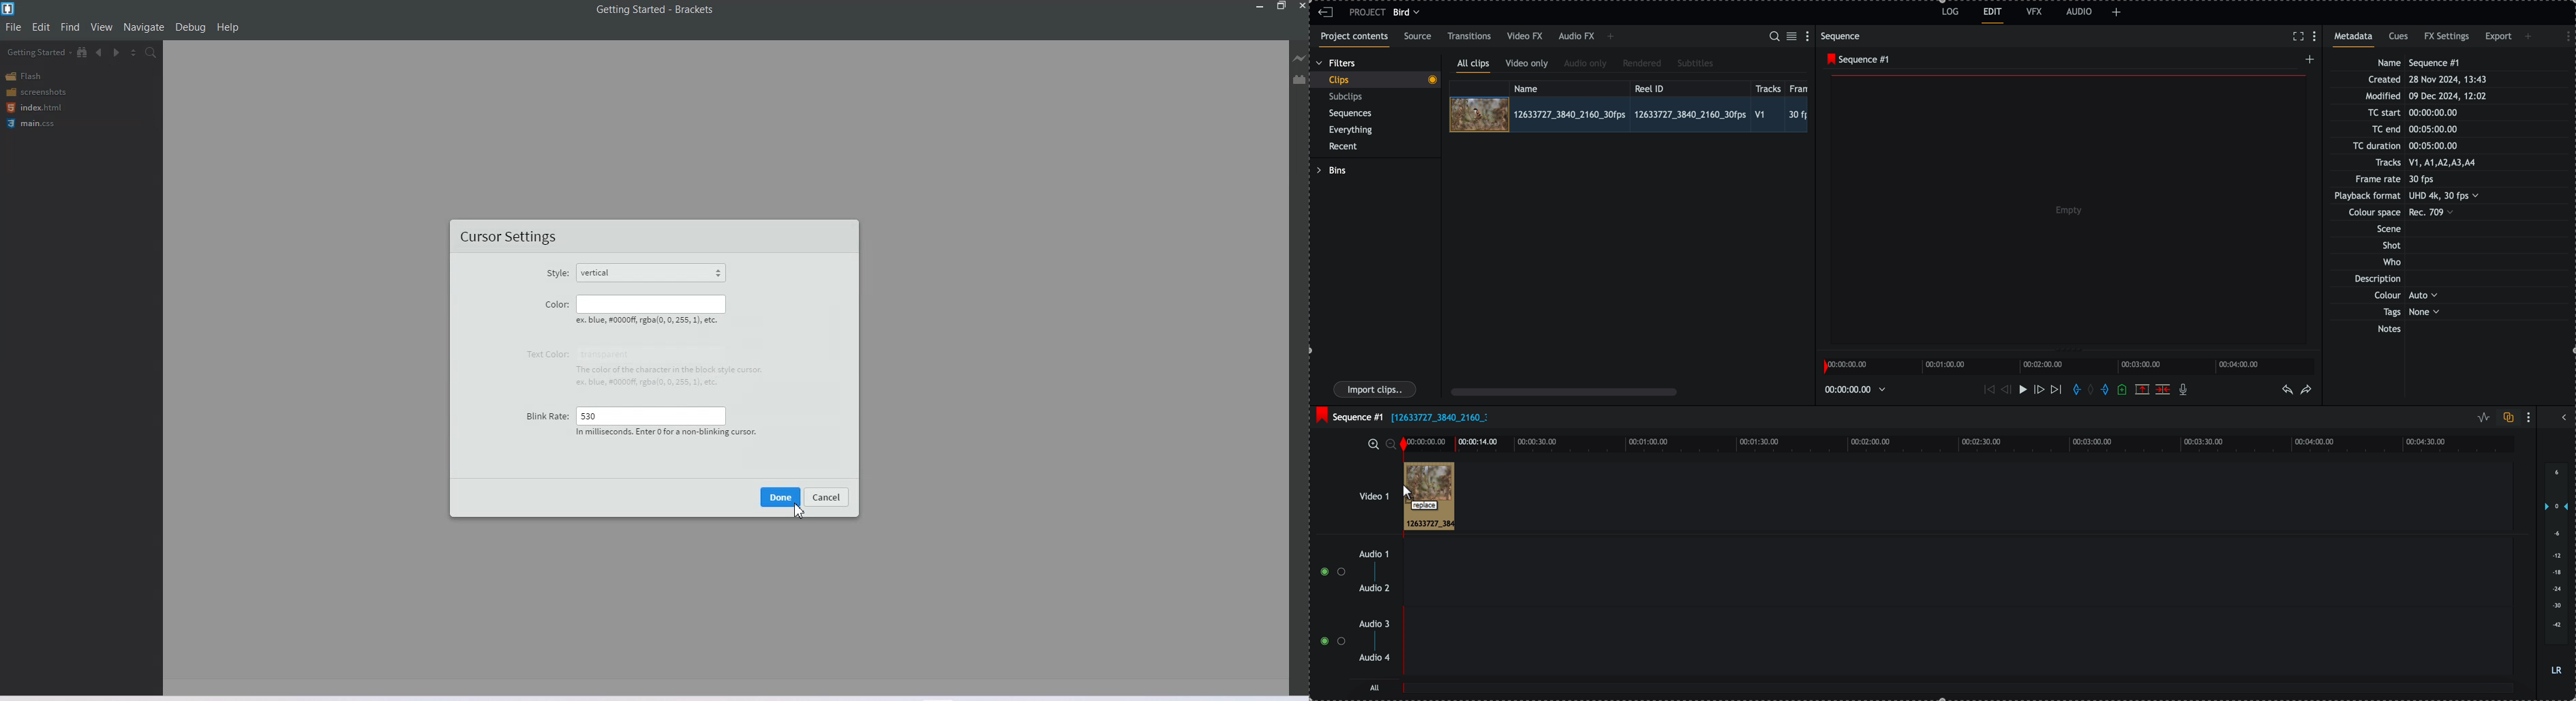  What do you see at coordinates (13, 27) in the screenshot?
I see `File` at bounding box center [13, 27].